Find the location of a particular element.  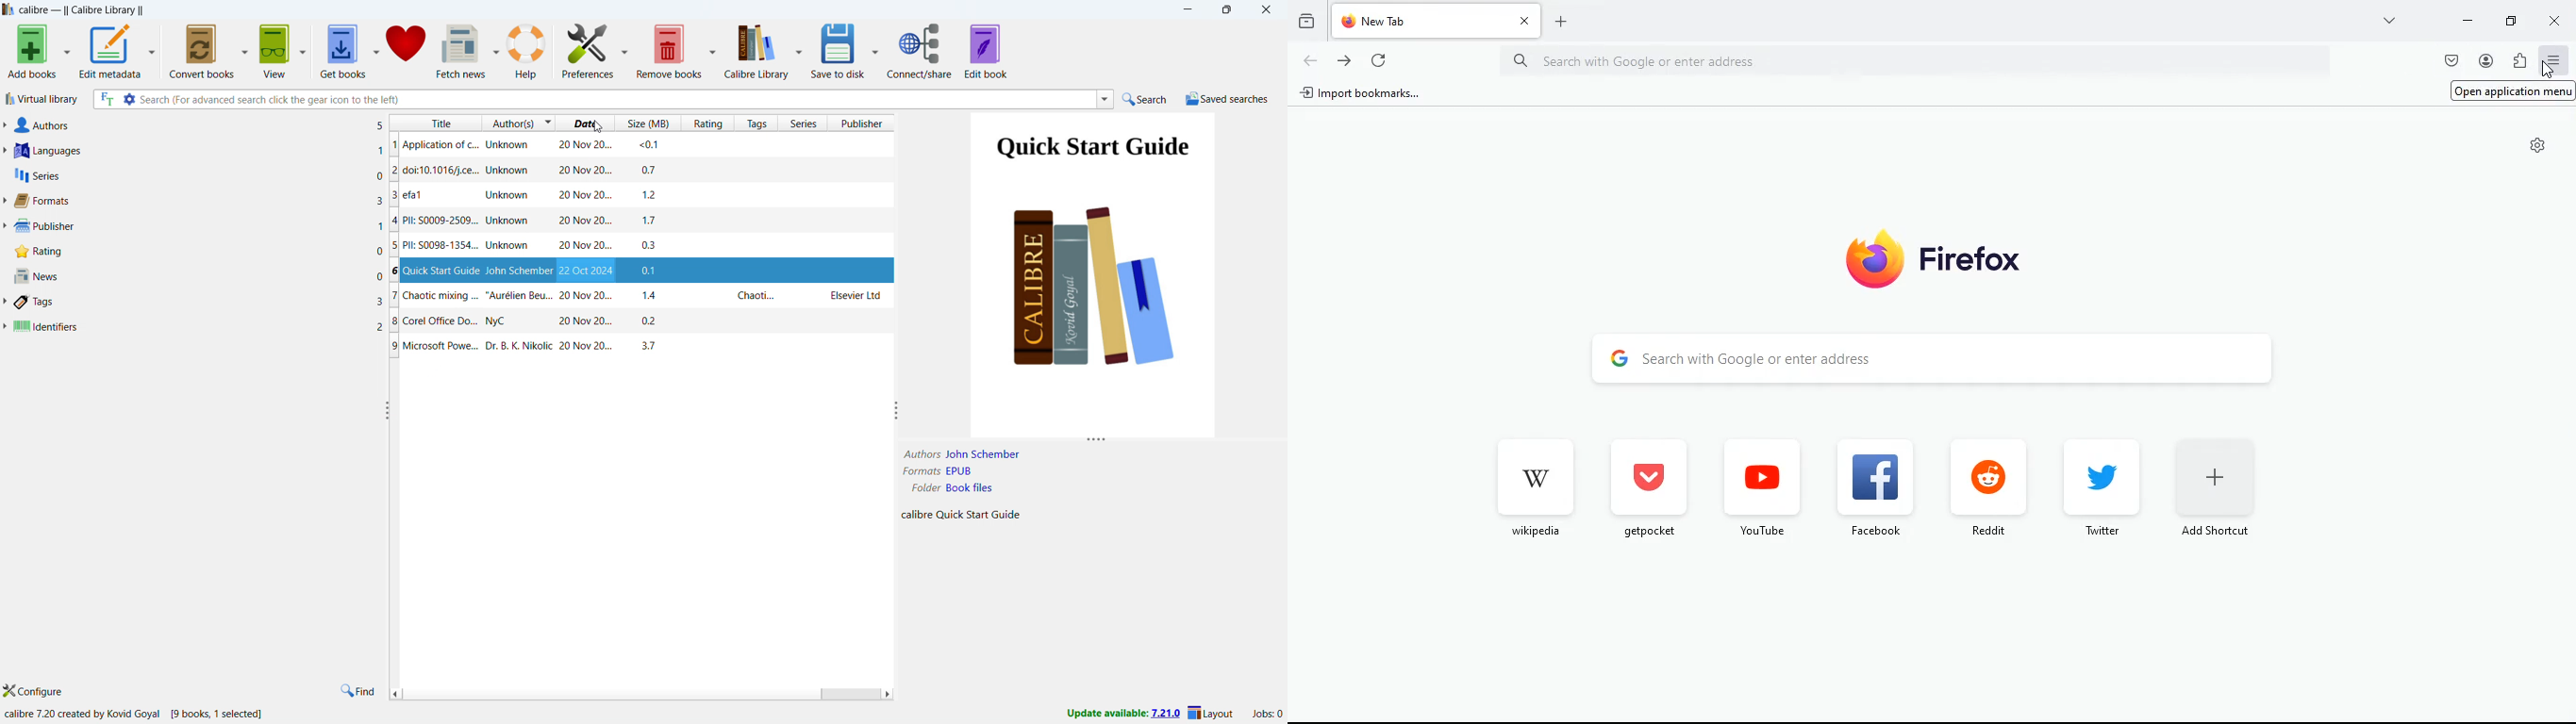

NyC is located at coordinates (497, 322).